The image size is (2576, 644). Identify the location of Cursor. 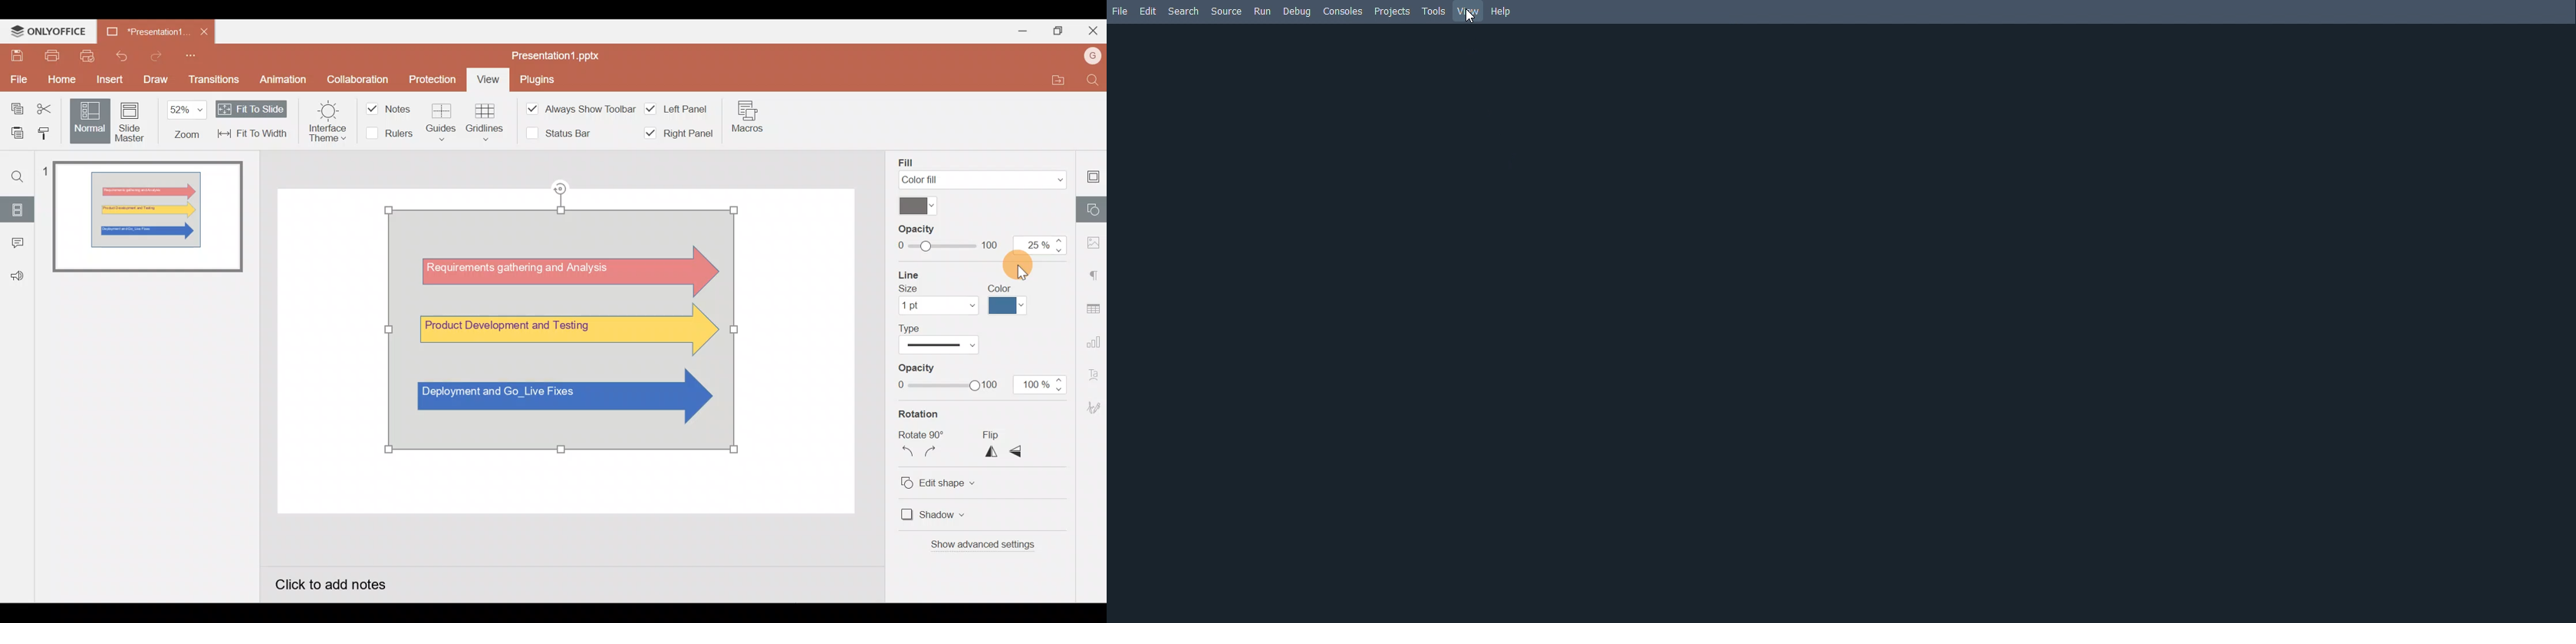
(1025, 264).